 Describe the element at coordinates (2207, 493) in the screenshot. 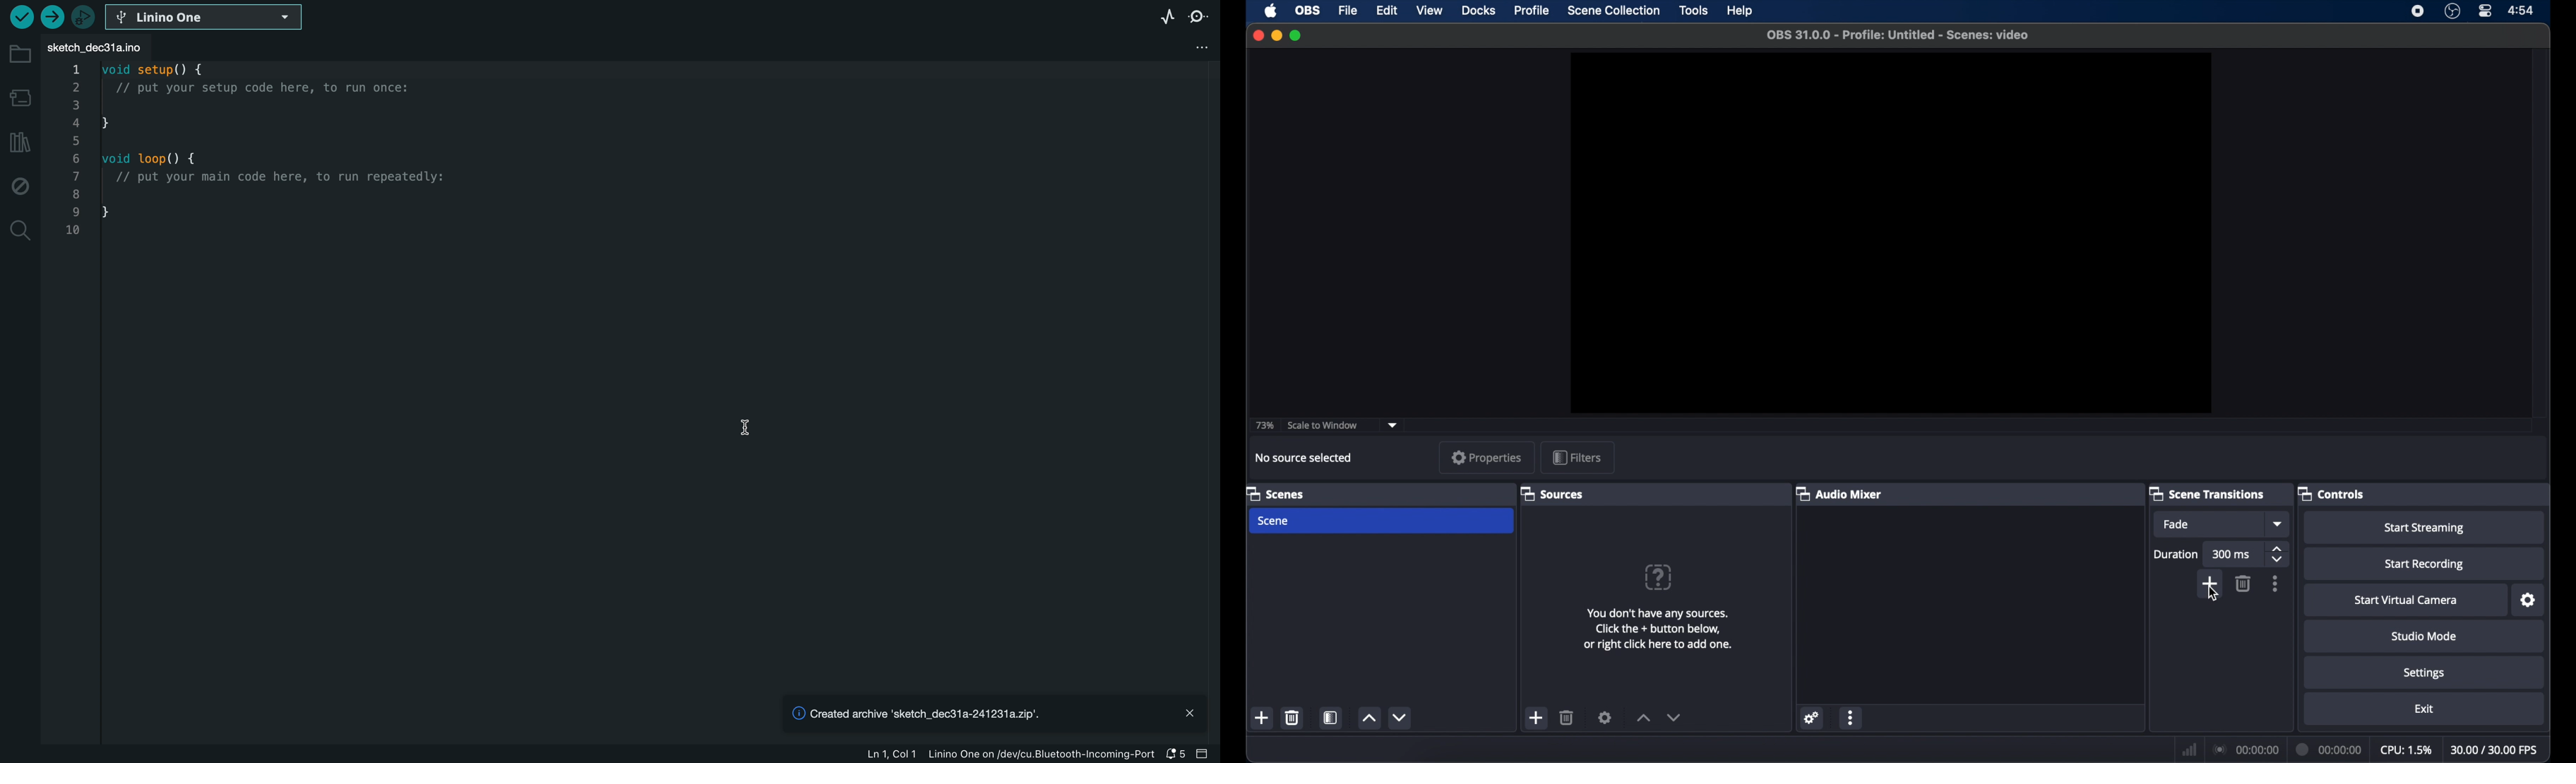

I see `scene transitions` at that location.